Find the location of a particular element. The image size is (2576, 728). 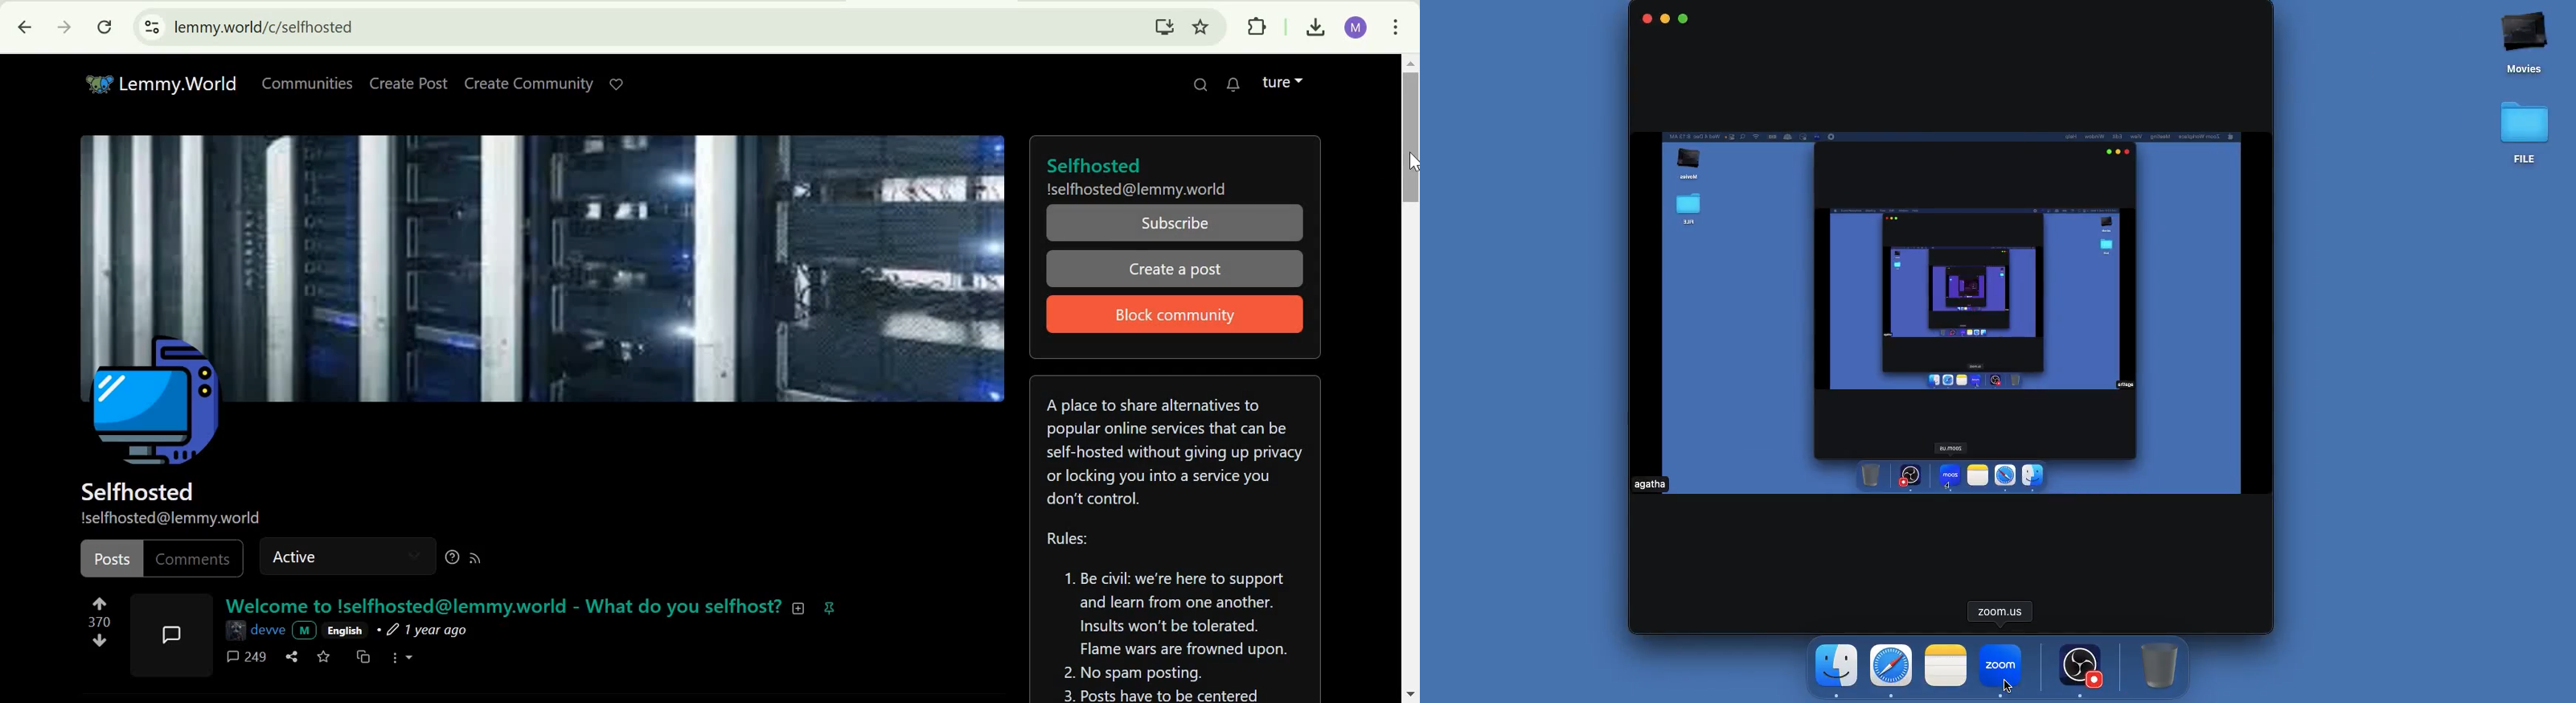

Selfhosted is located at coordinates (137, 491).